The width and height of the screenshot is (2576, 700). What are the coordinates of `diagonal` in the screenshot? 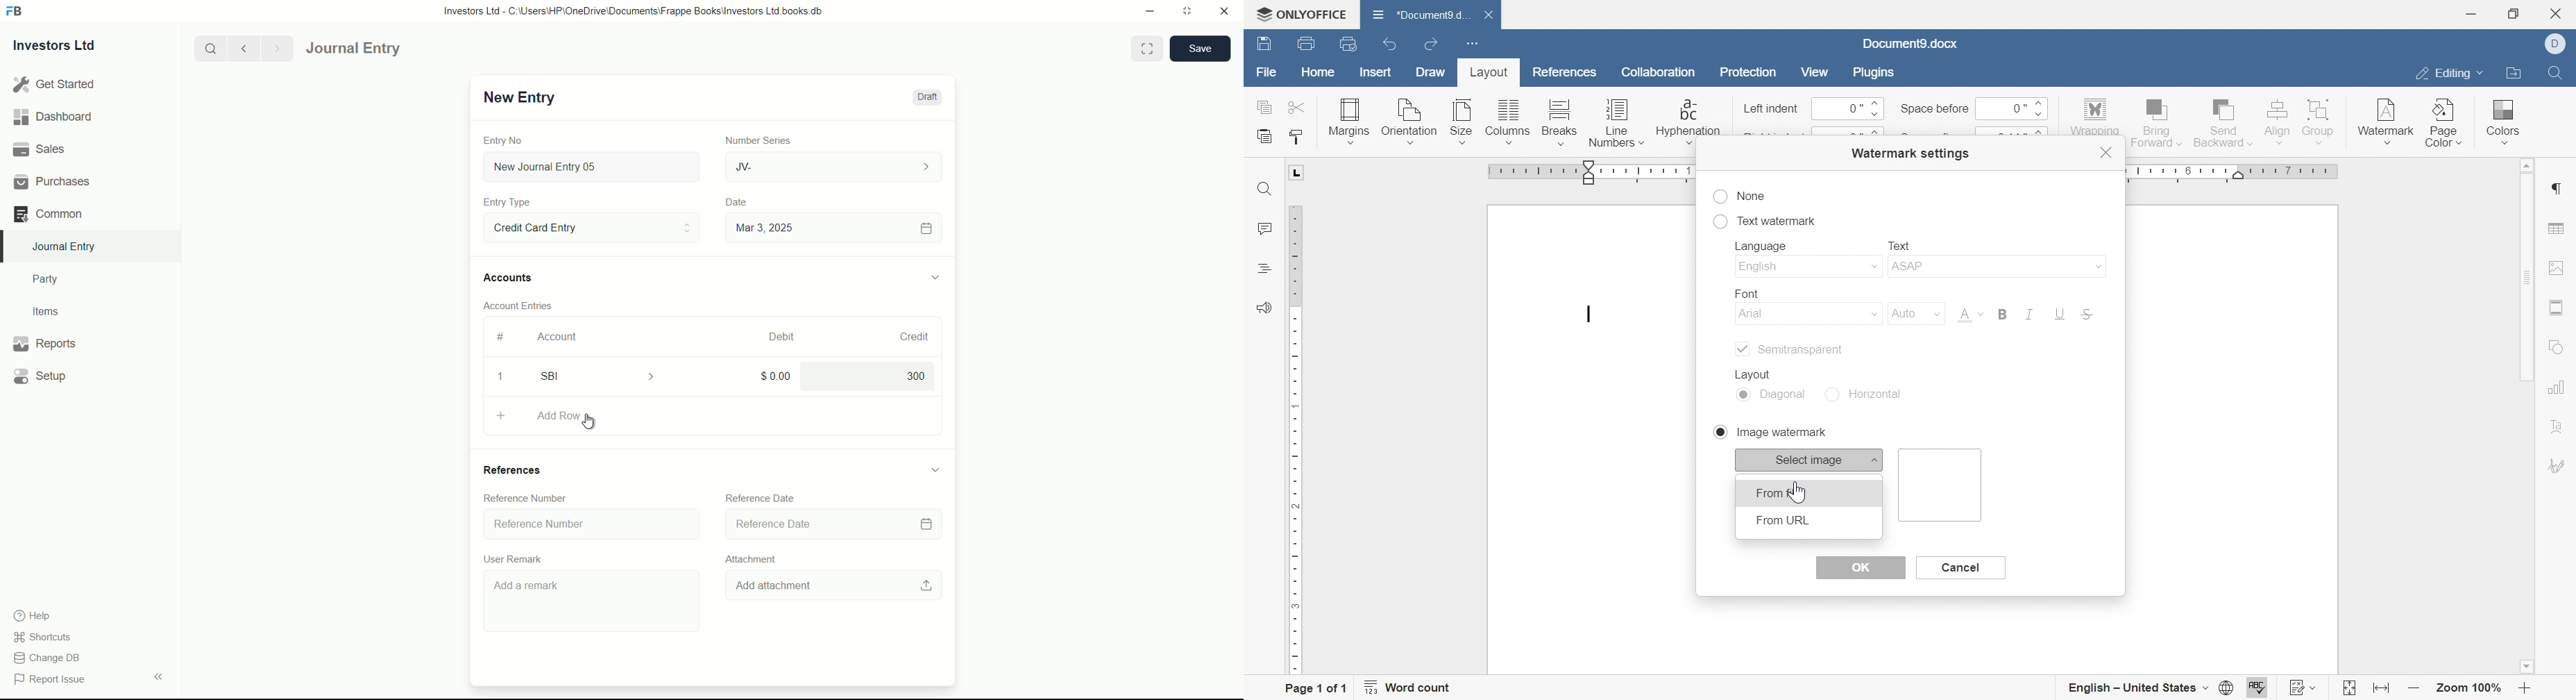 It's located at (1773, 396).